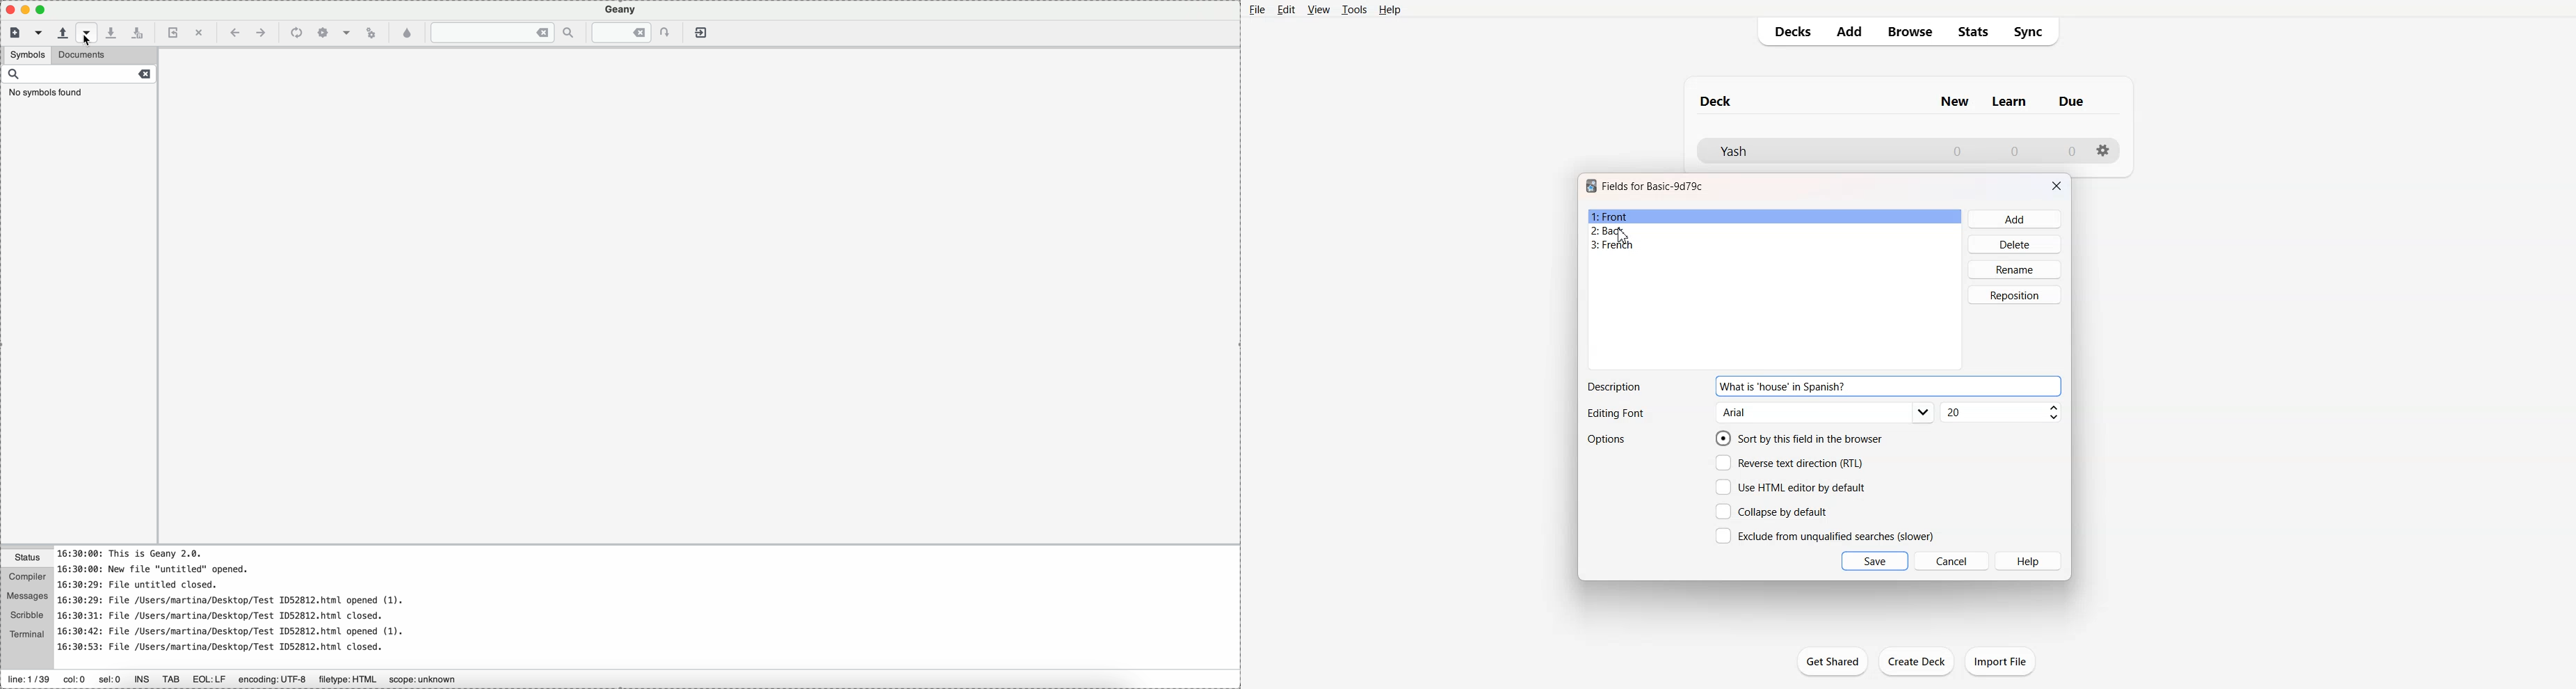 The height and width of the screenshot is (700, 2576). I want to click on Add, so click(2015, 219).